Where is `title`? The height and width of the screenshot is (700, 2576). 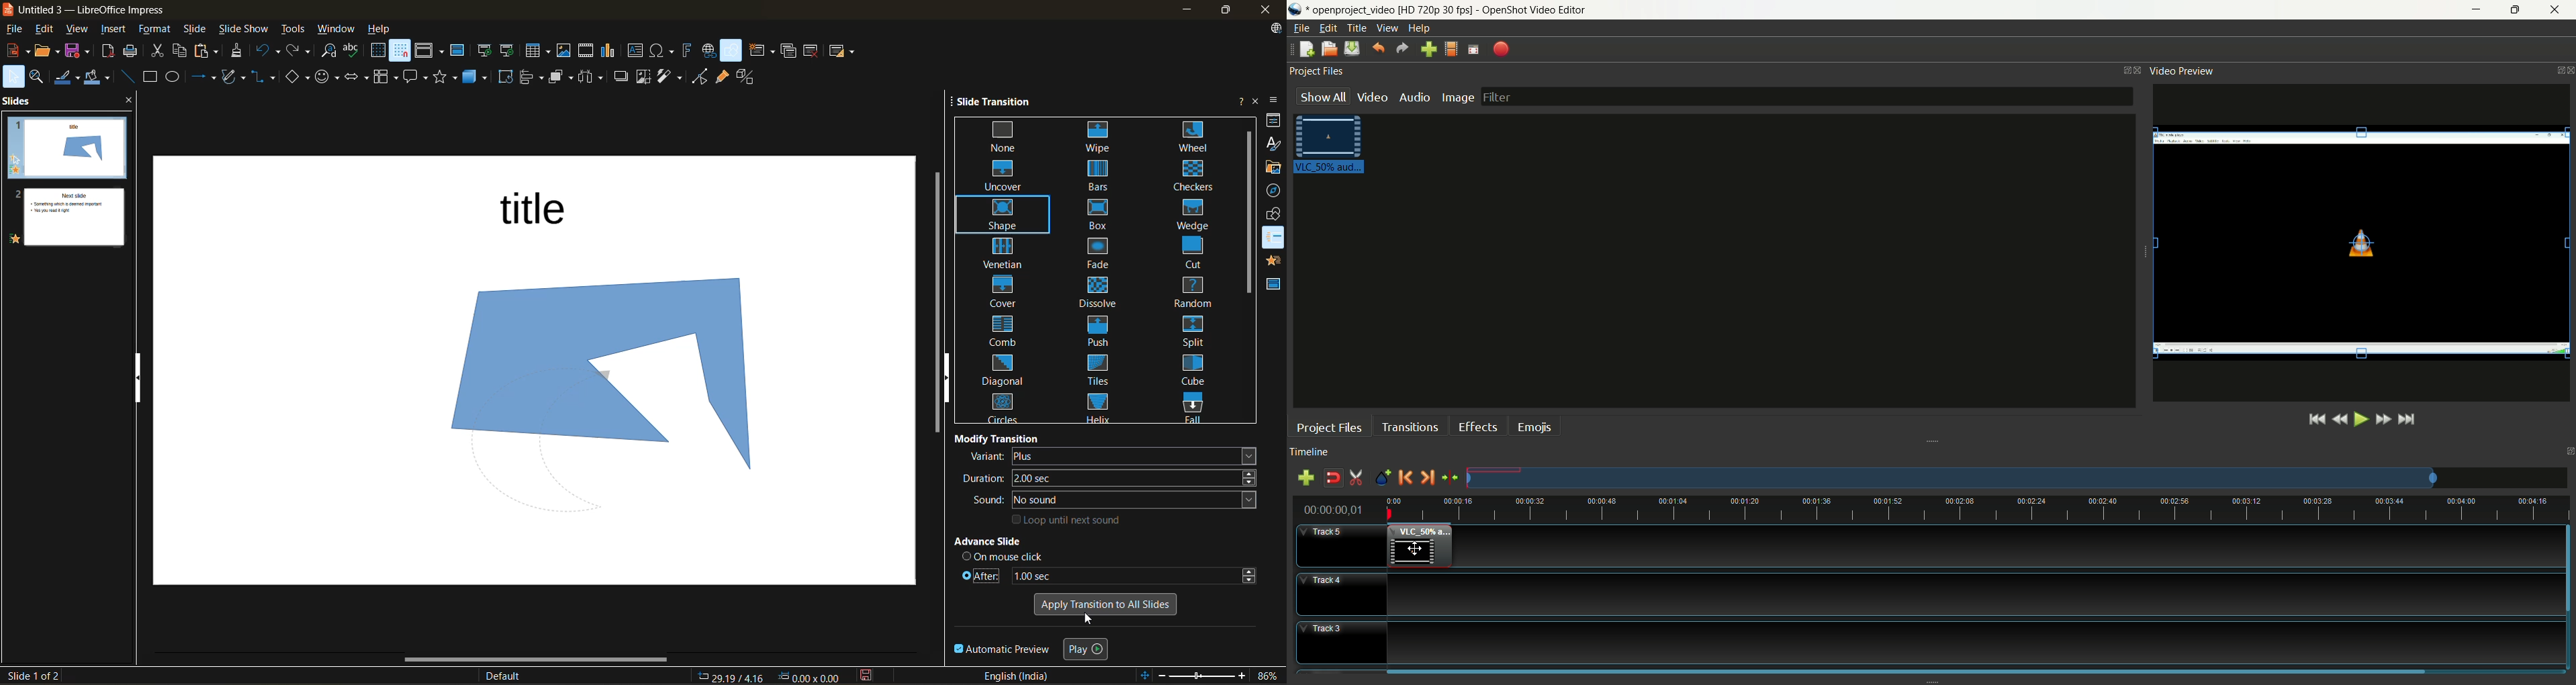 title is located at coordinates (543, 213).